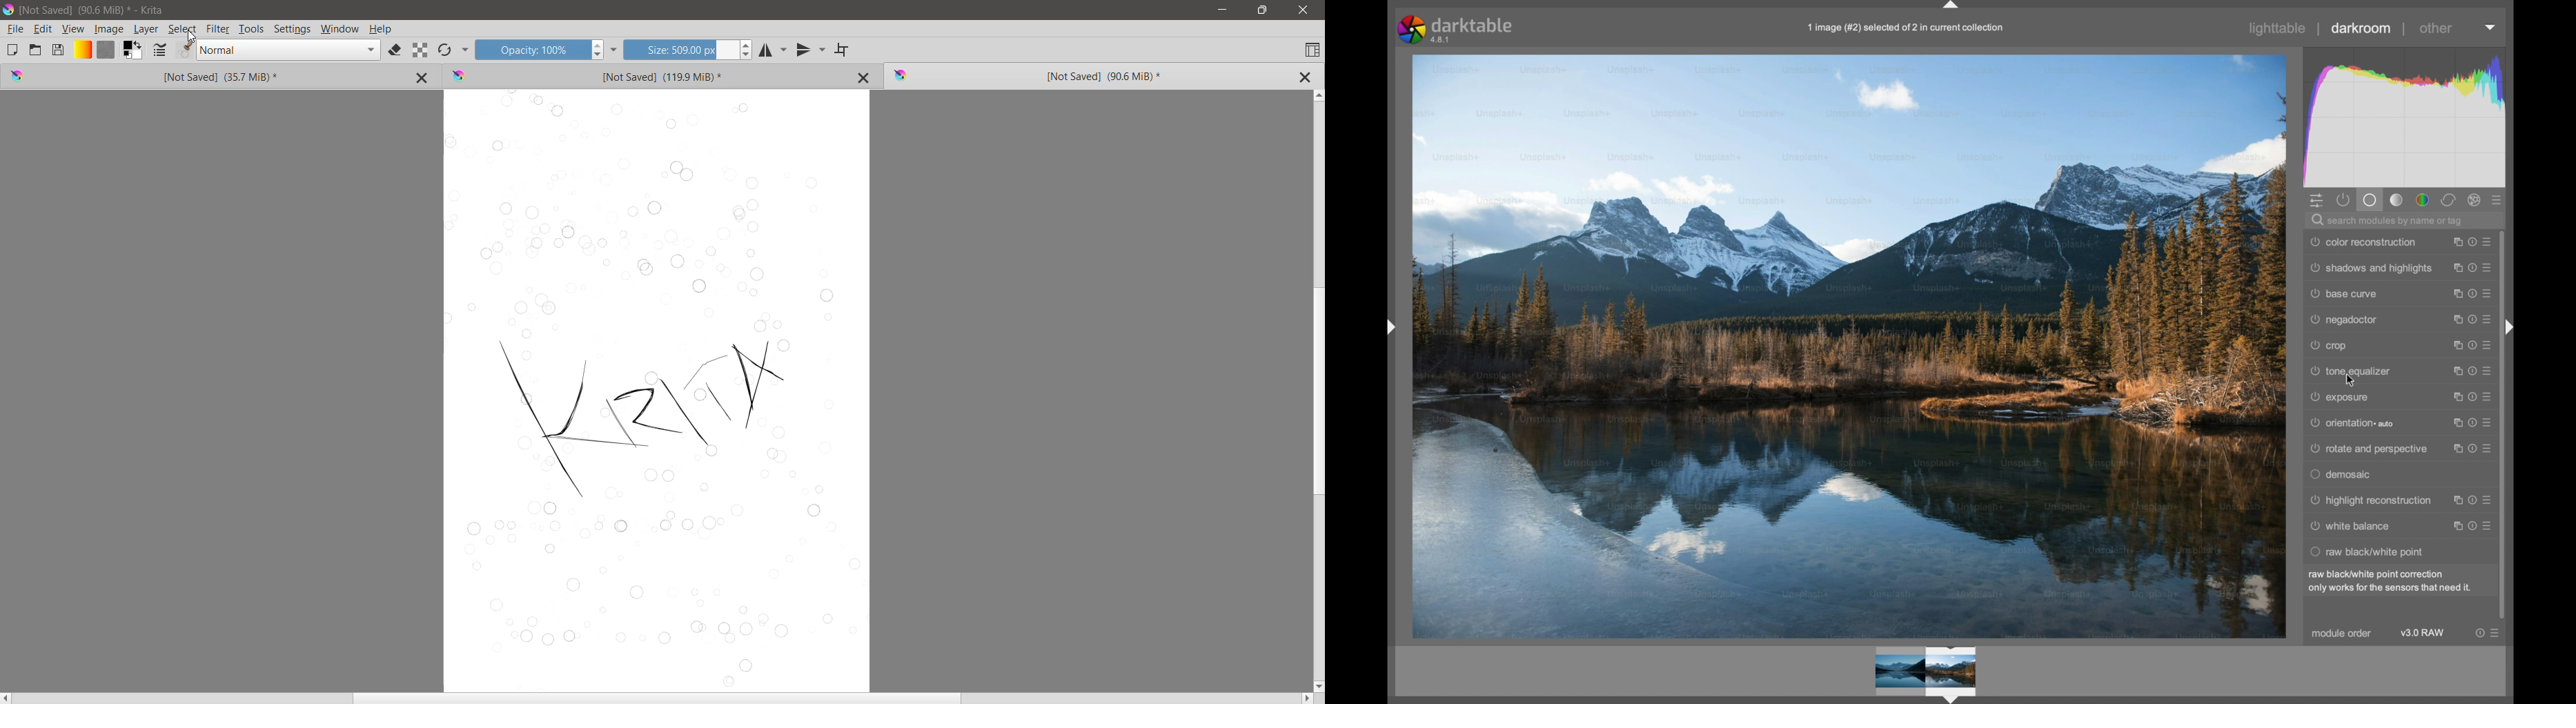  I want to click on lighttable, so click(2278, 28).